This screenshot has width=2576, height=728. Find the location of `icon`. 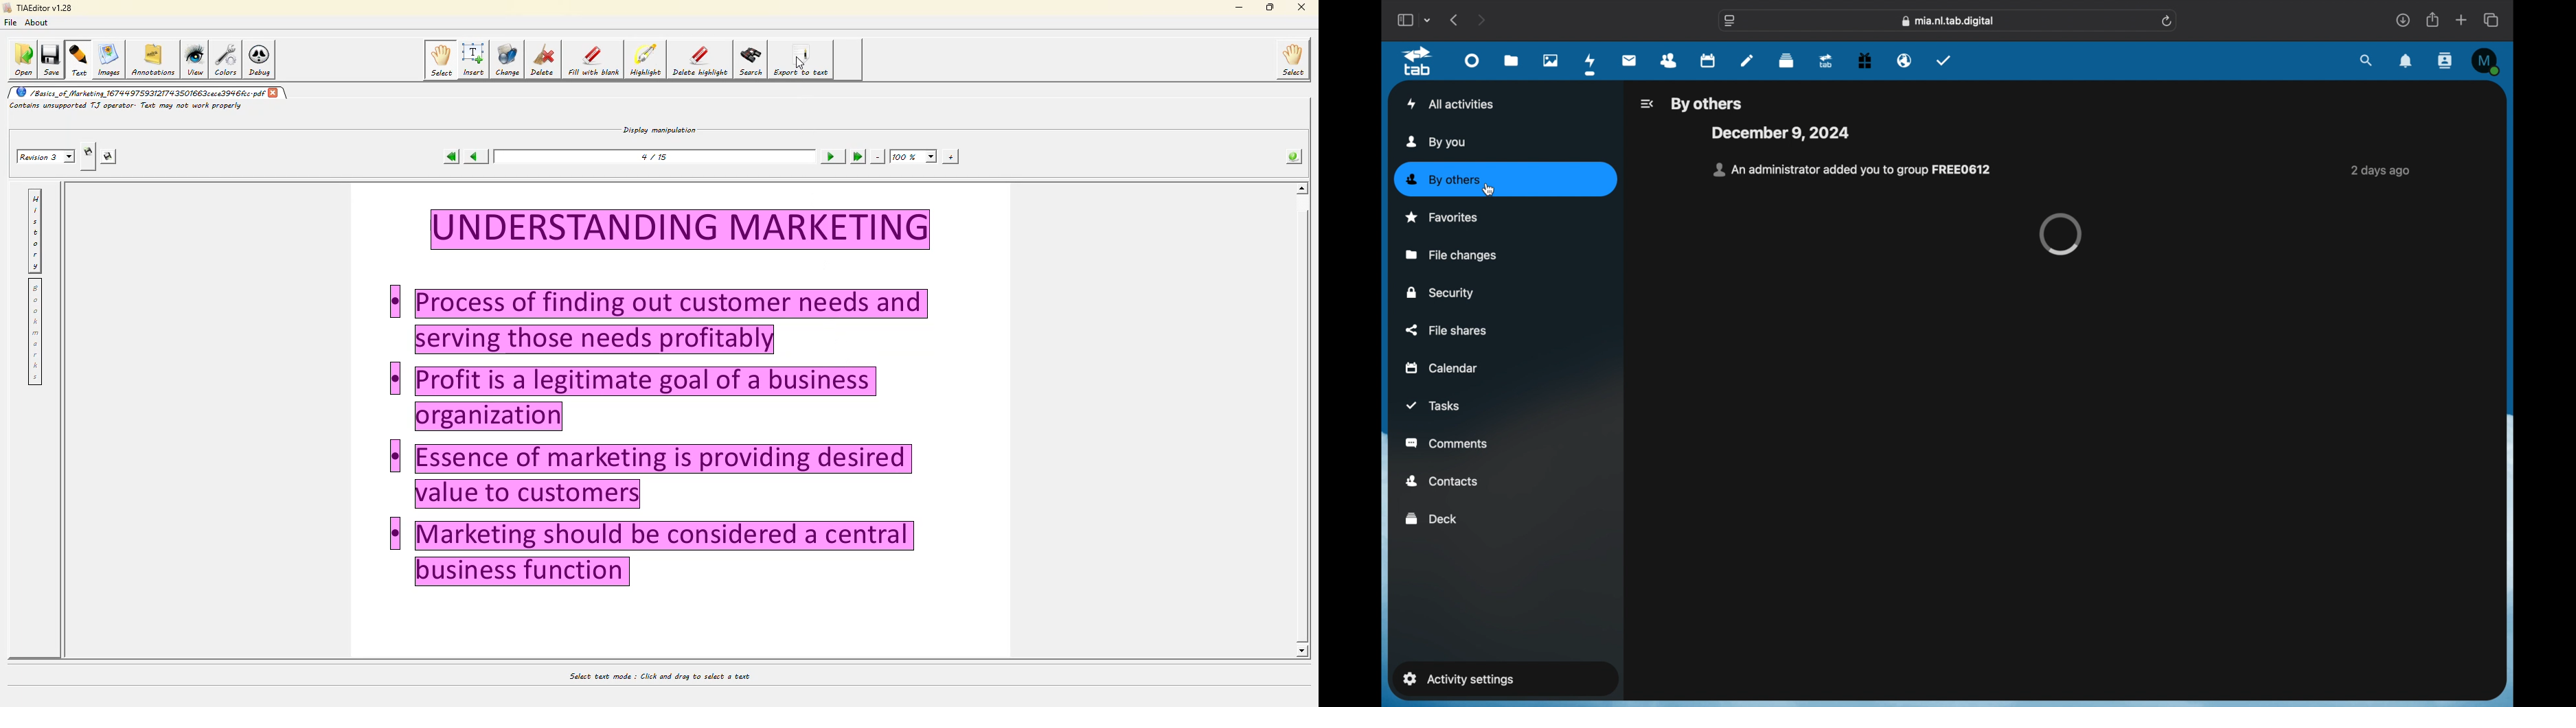

icon is located at coordinates (1647, 103).